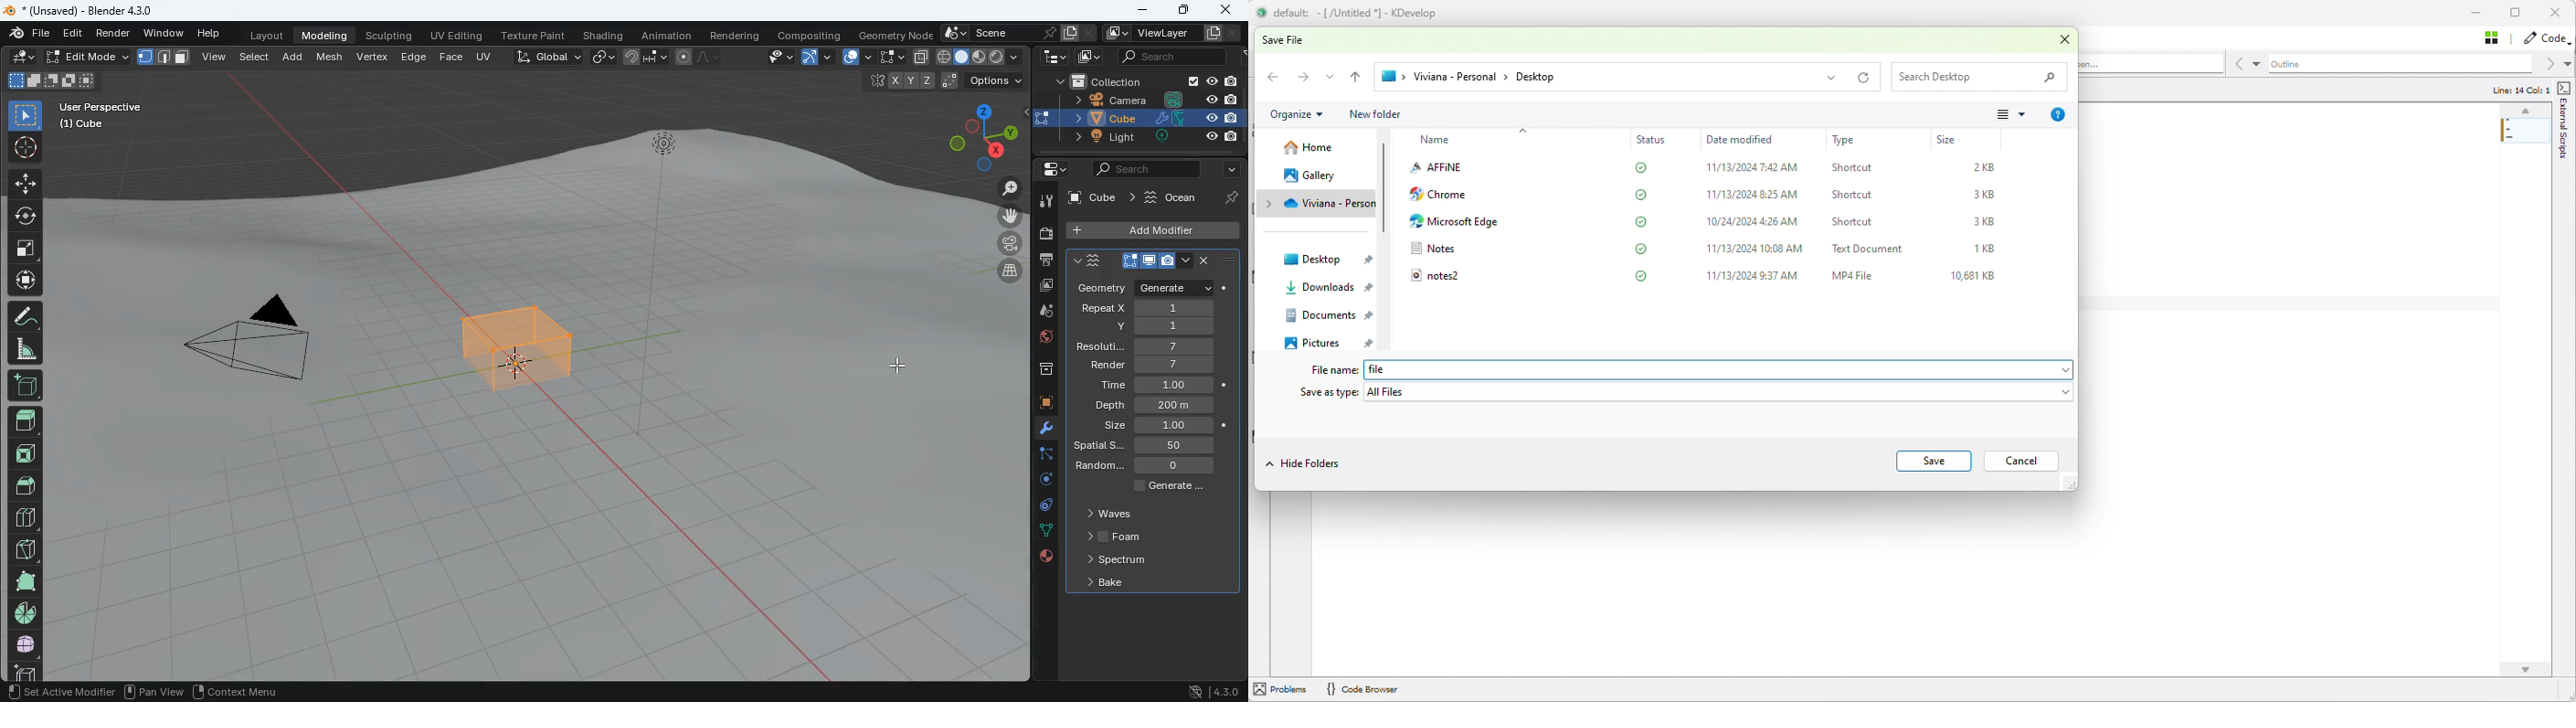 This screenshot has width=2576, height=728. What do you see at coordinates (1145, 308) in the screenshot?
I see `repeat x` at bounding box center [1145, 308].